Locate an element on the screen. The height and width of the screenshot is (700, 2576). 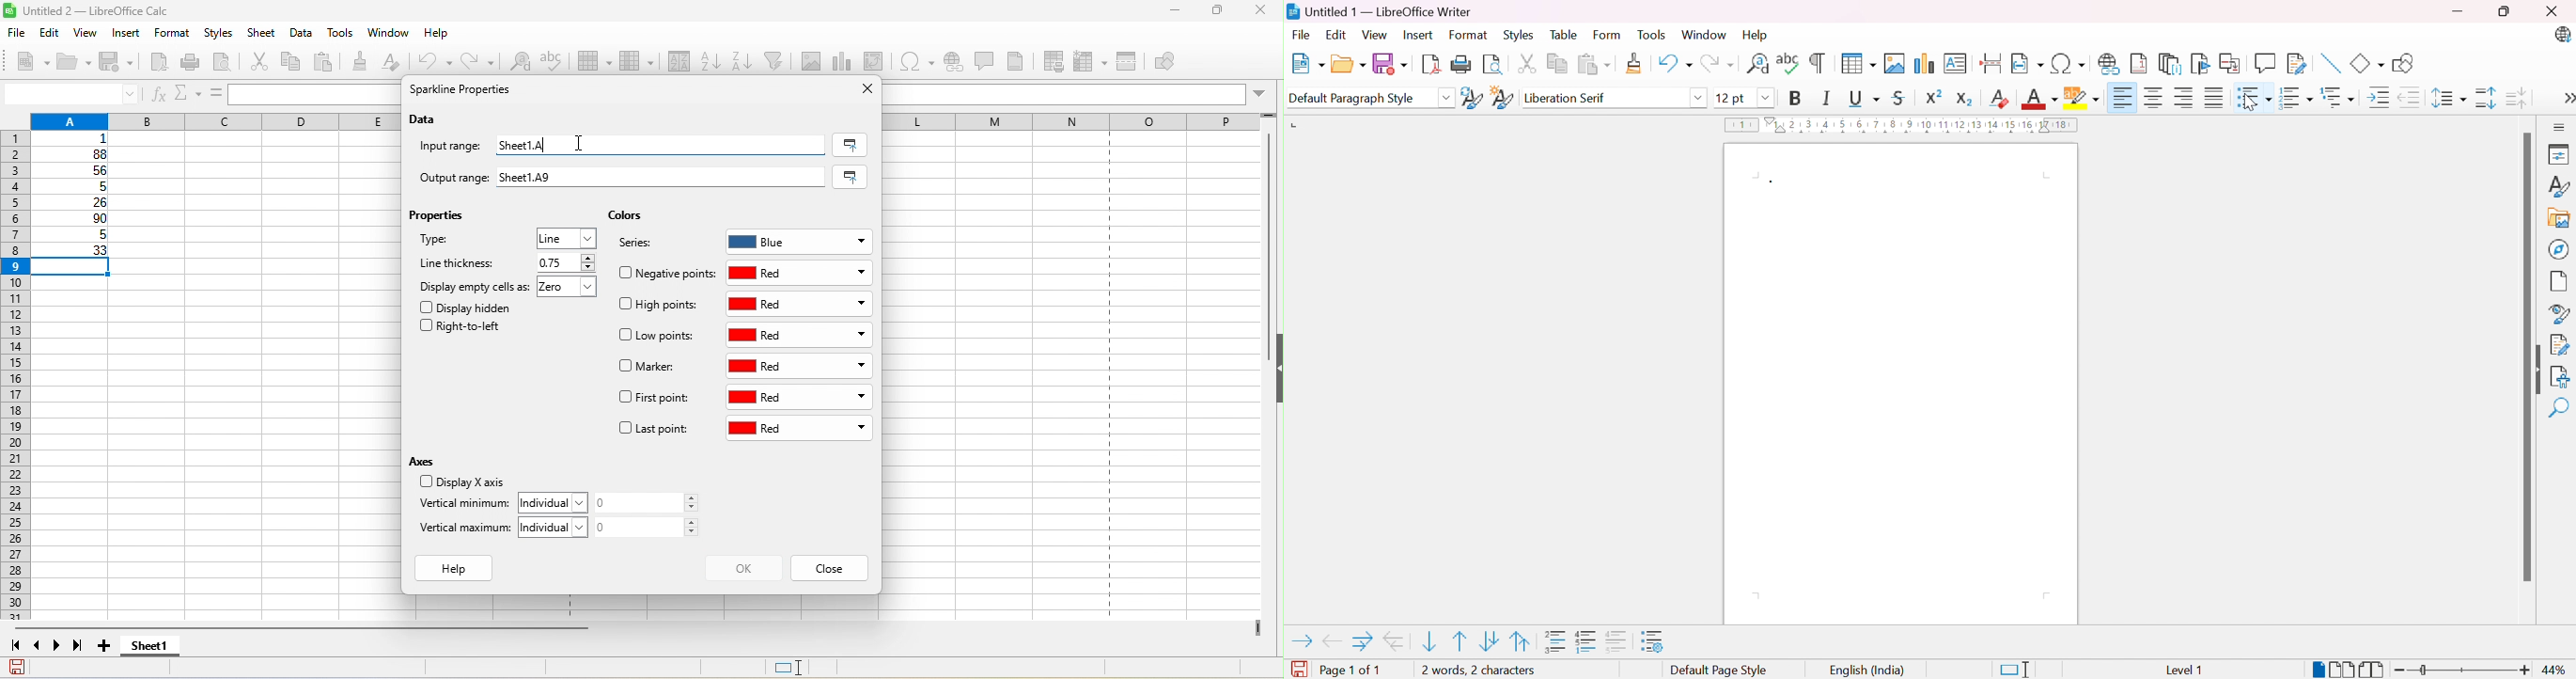
hide is located at coordinates (1275, 370).